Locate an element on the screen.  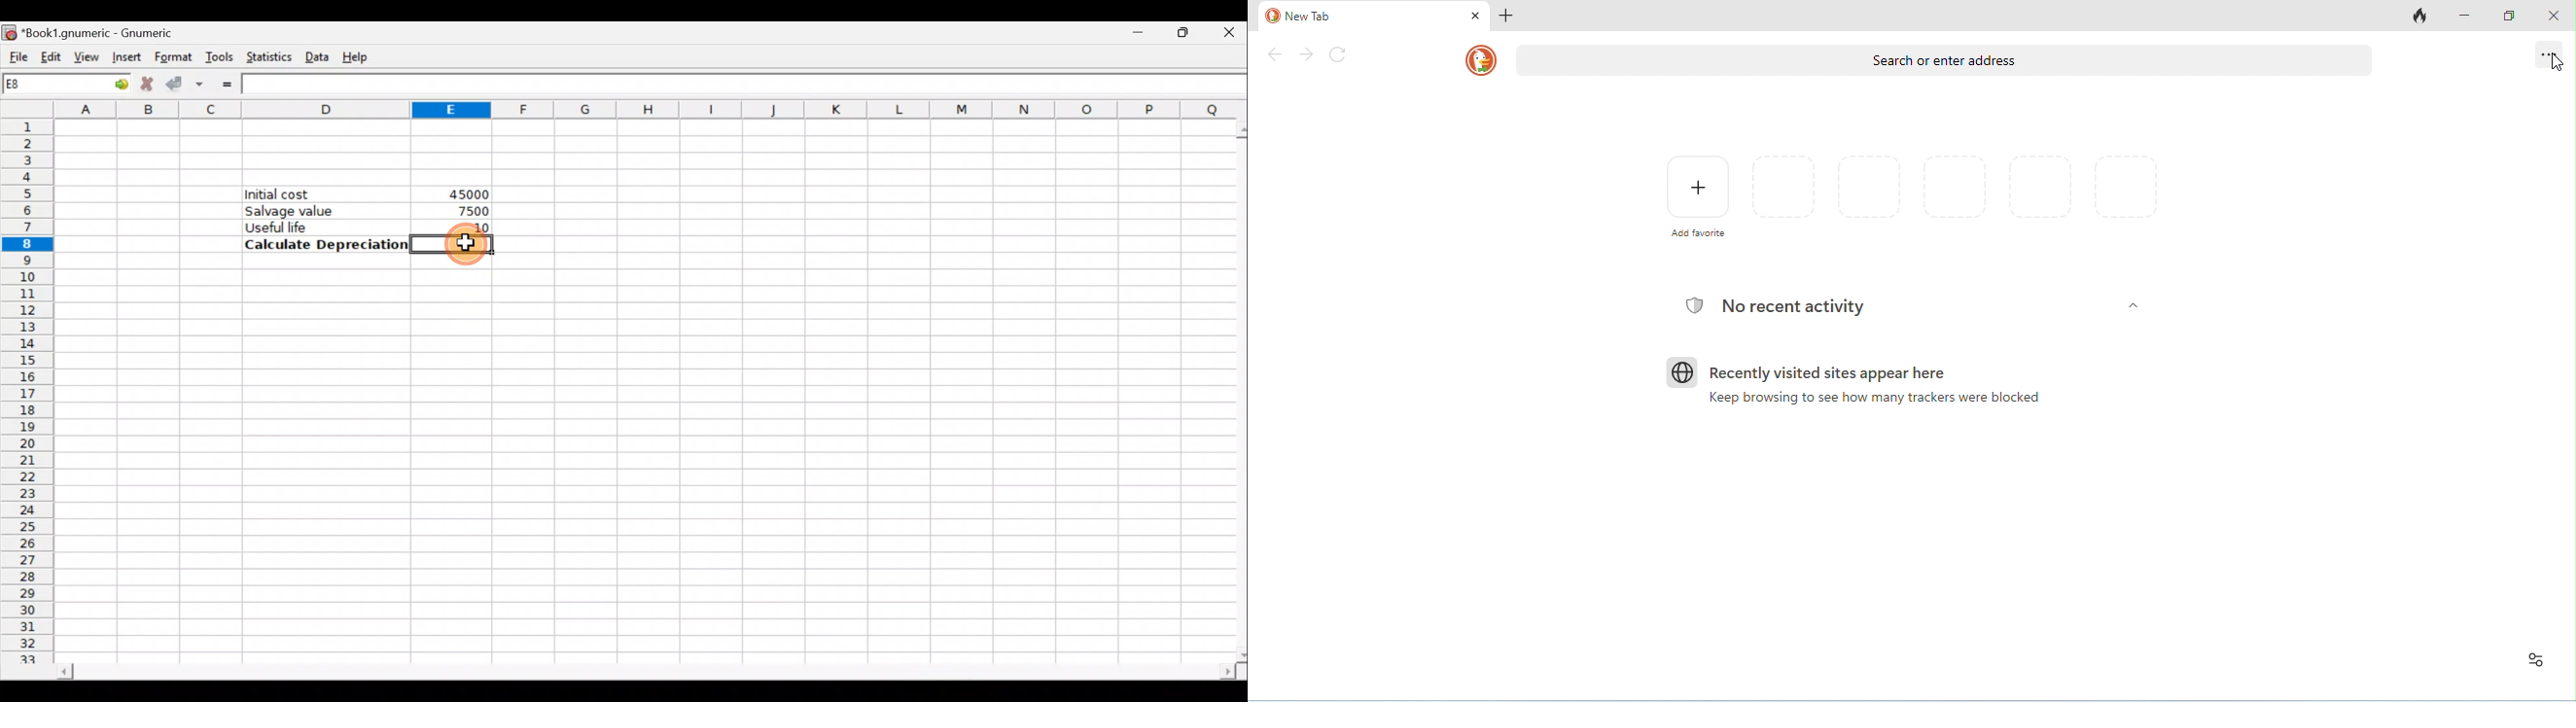
*Book1.gnumeric - Gnumeric is located at coordinates (114, 32).